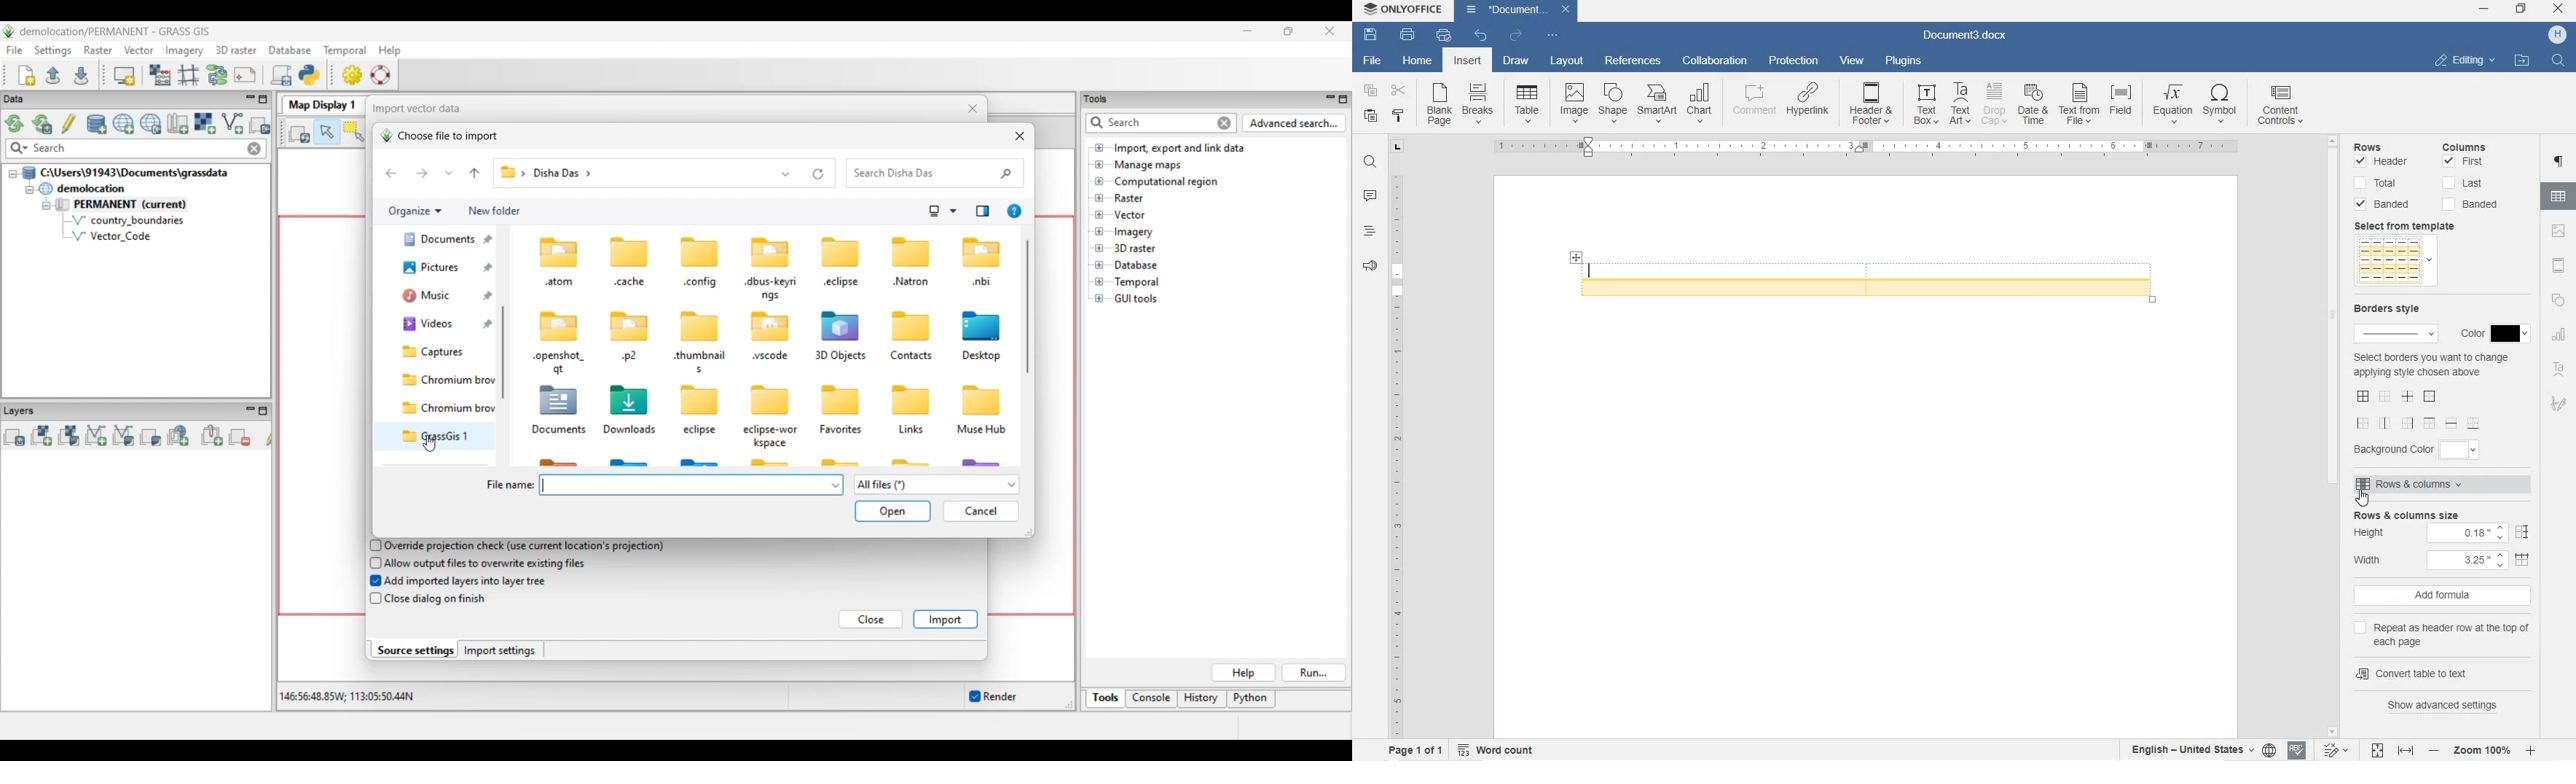  I want to click on CONTENT CONTROLS, so click(2282, 107).